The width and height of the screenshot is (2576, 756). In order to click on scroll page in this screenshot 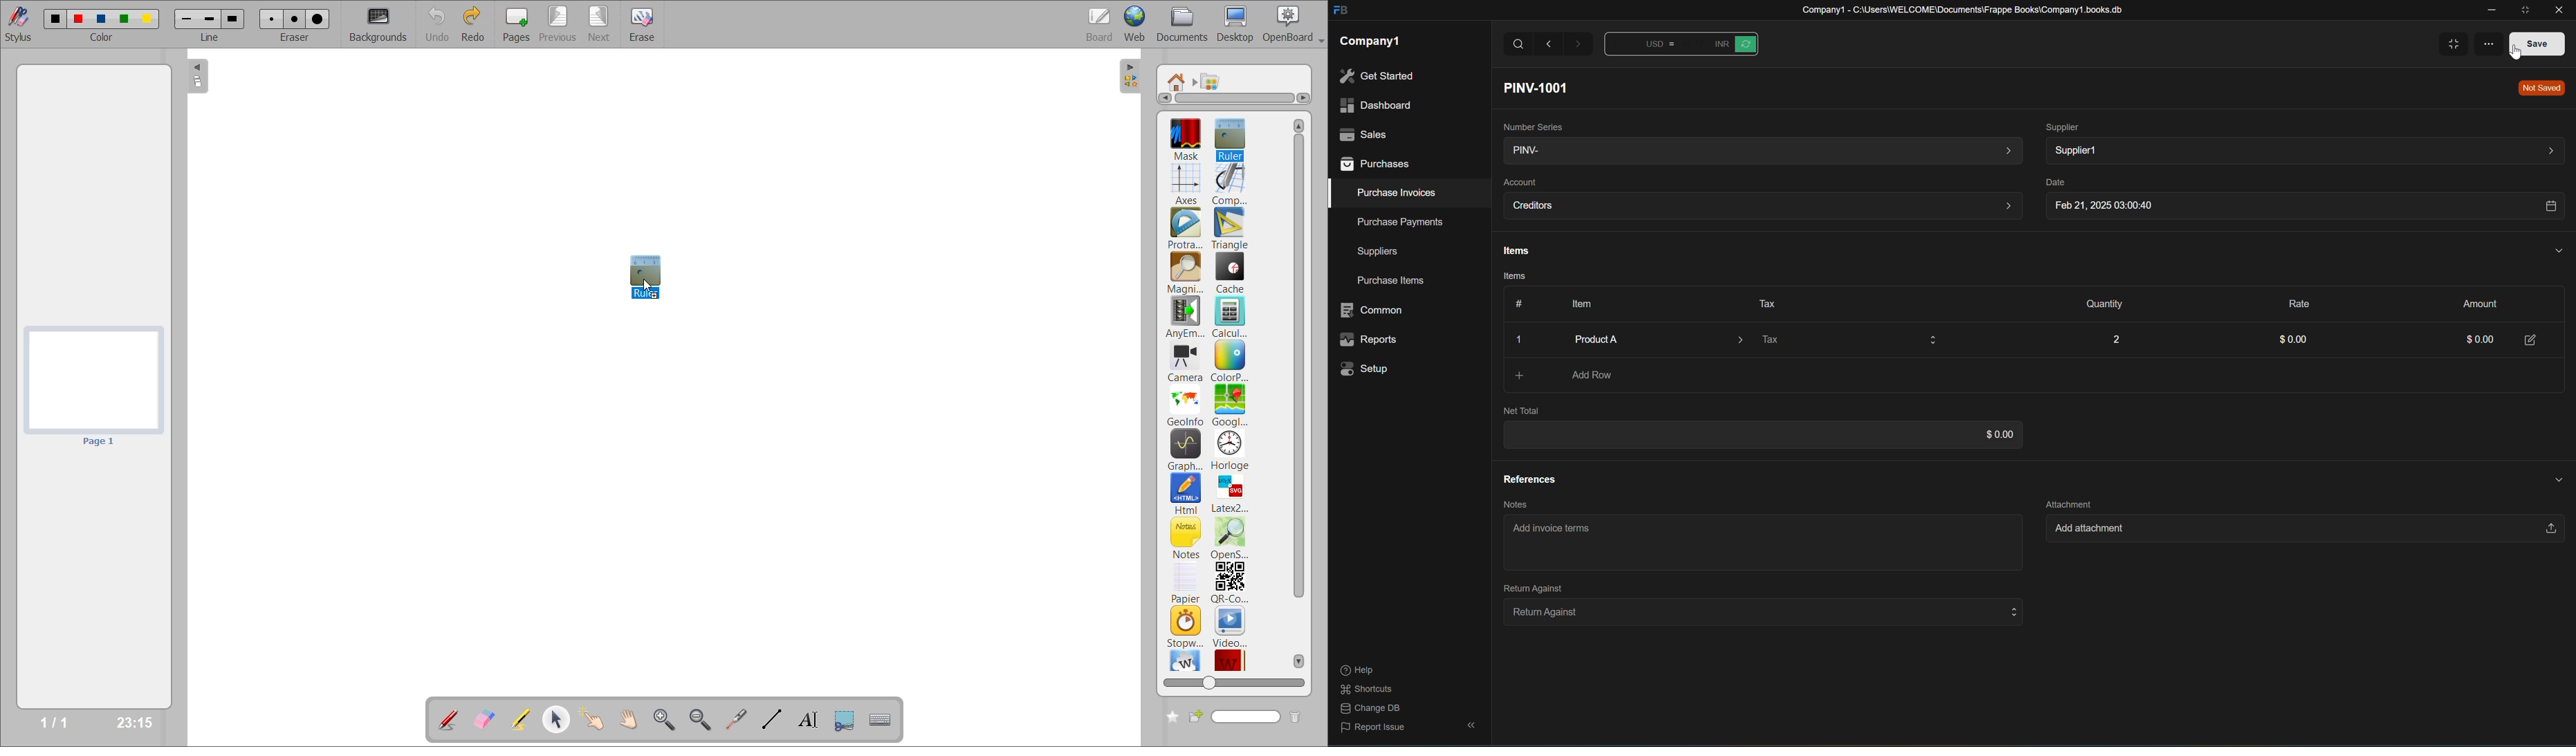, I will do `click(629, 718)`.